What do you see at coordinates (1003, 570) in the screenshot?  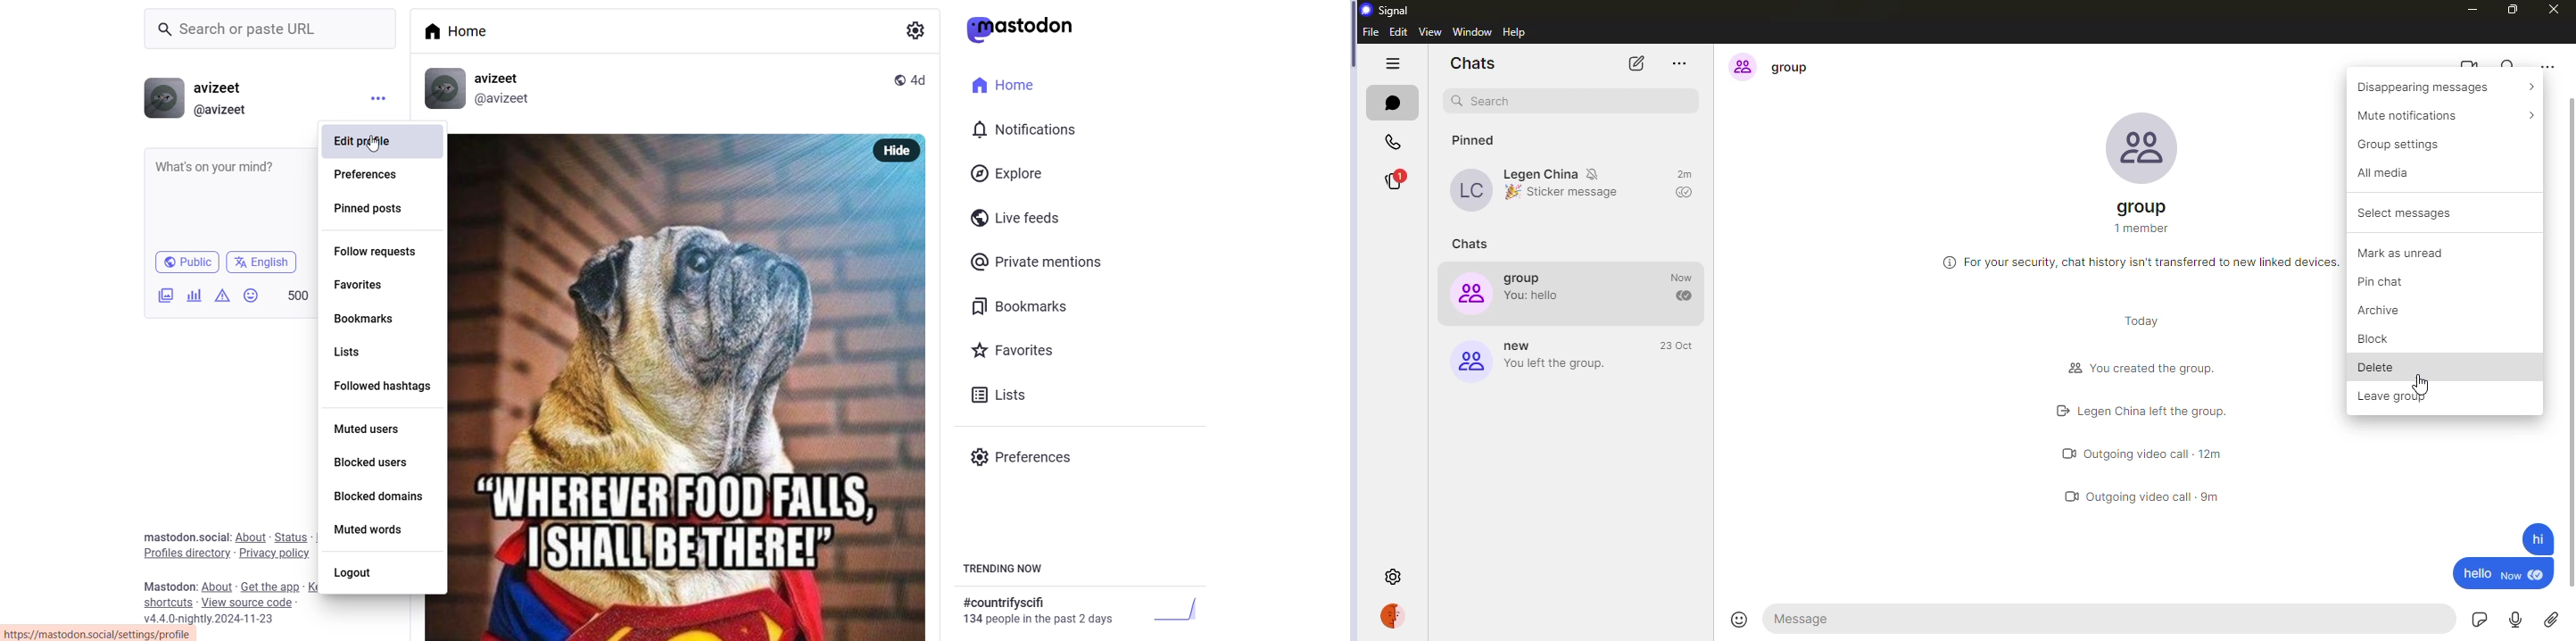 I see `trending now` at bounding box center [1003, 570].